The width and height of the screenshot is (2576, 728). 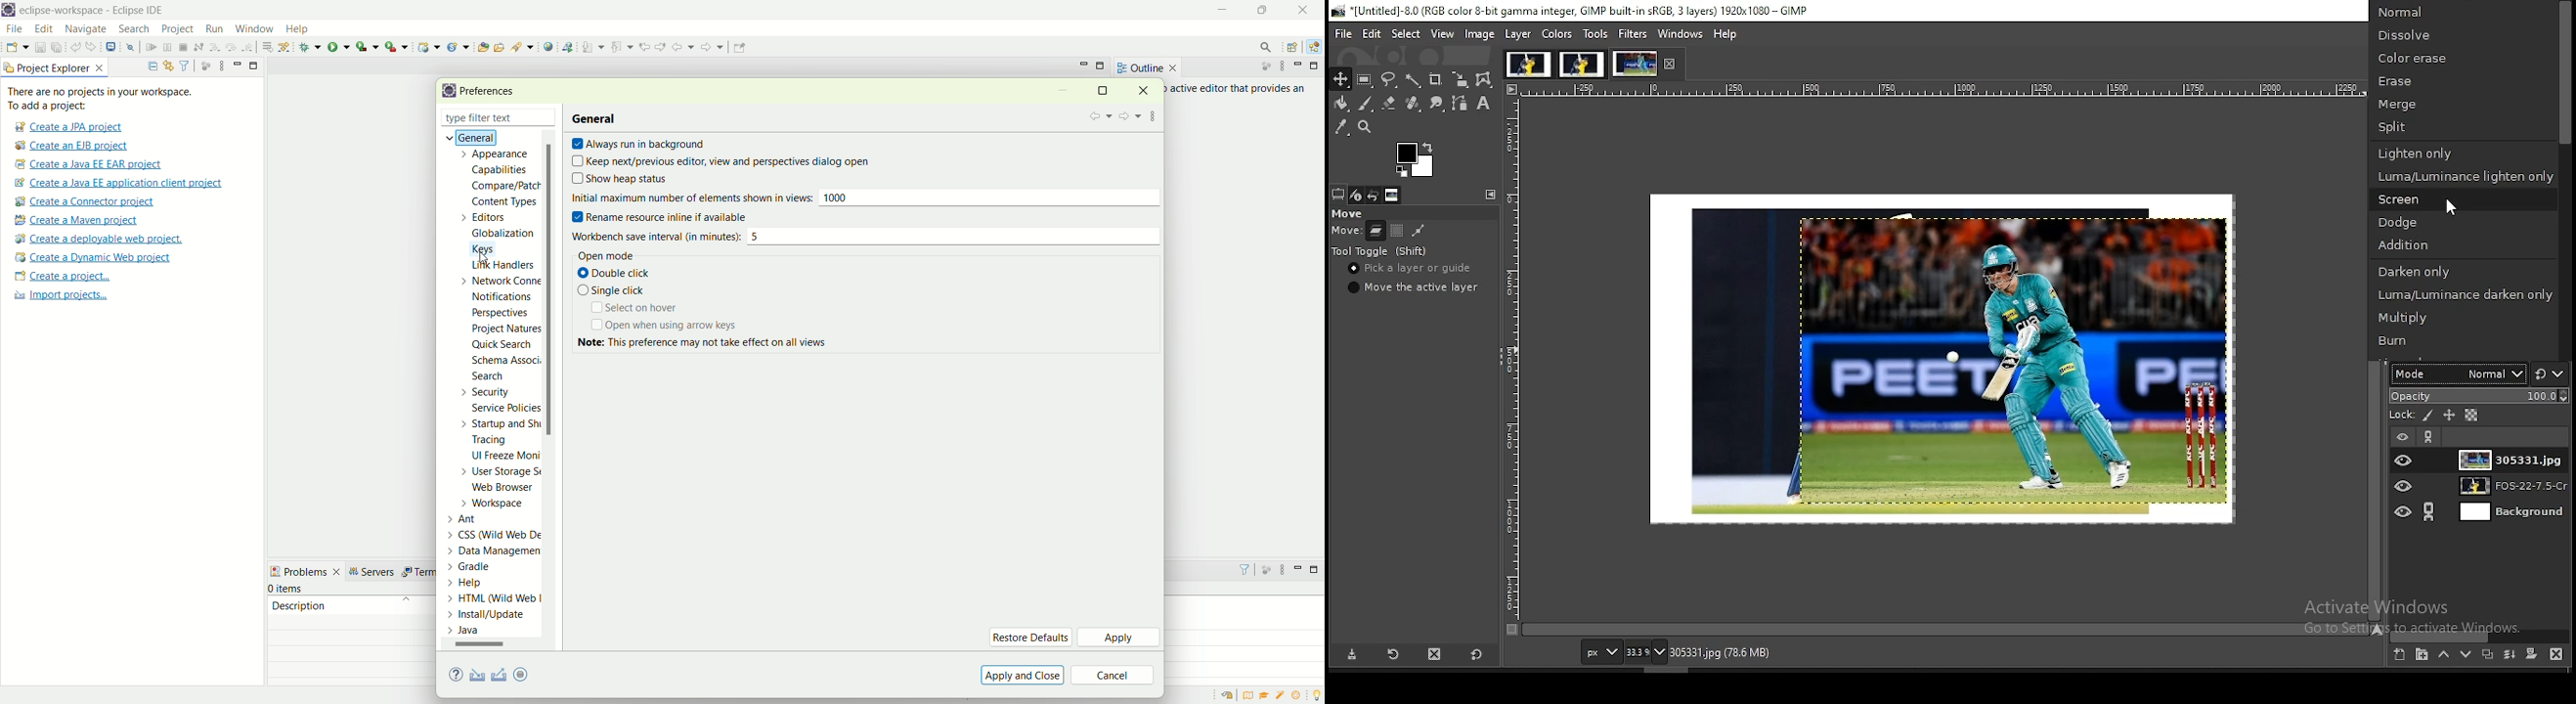 I want to click on view, so click(x=1443, y=35).